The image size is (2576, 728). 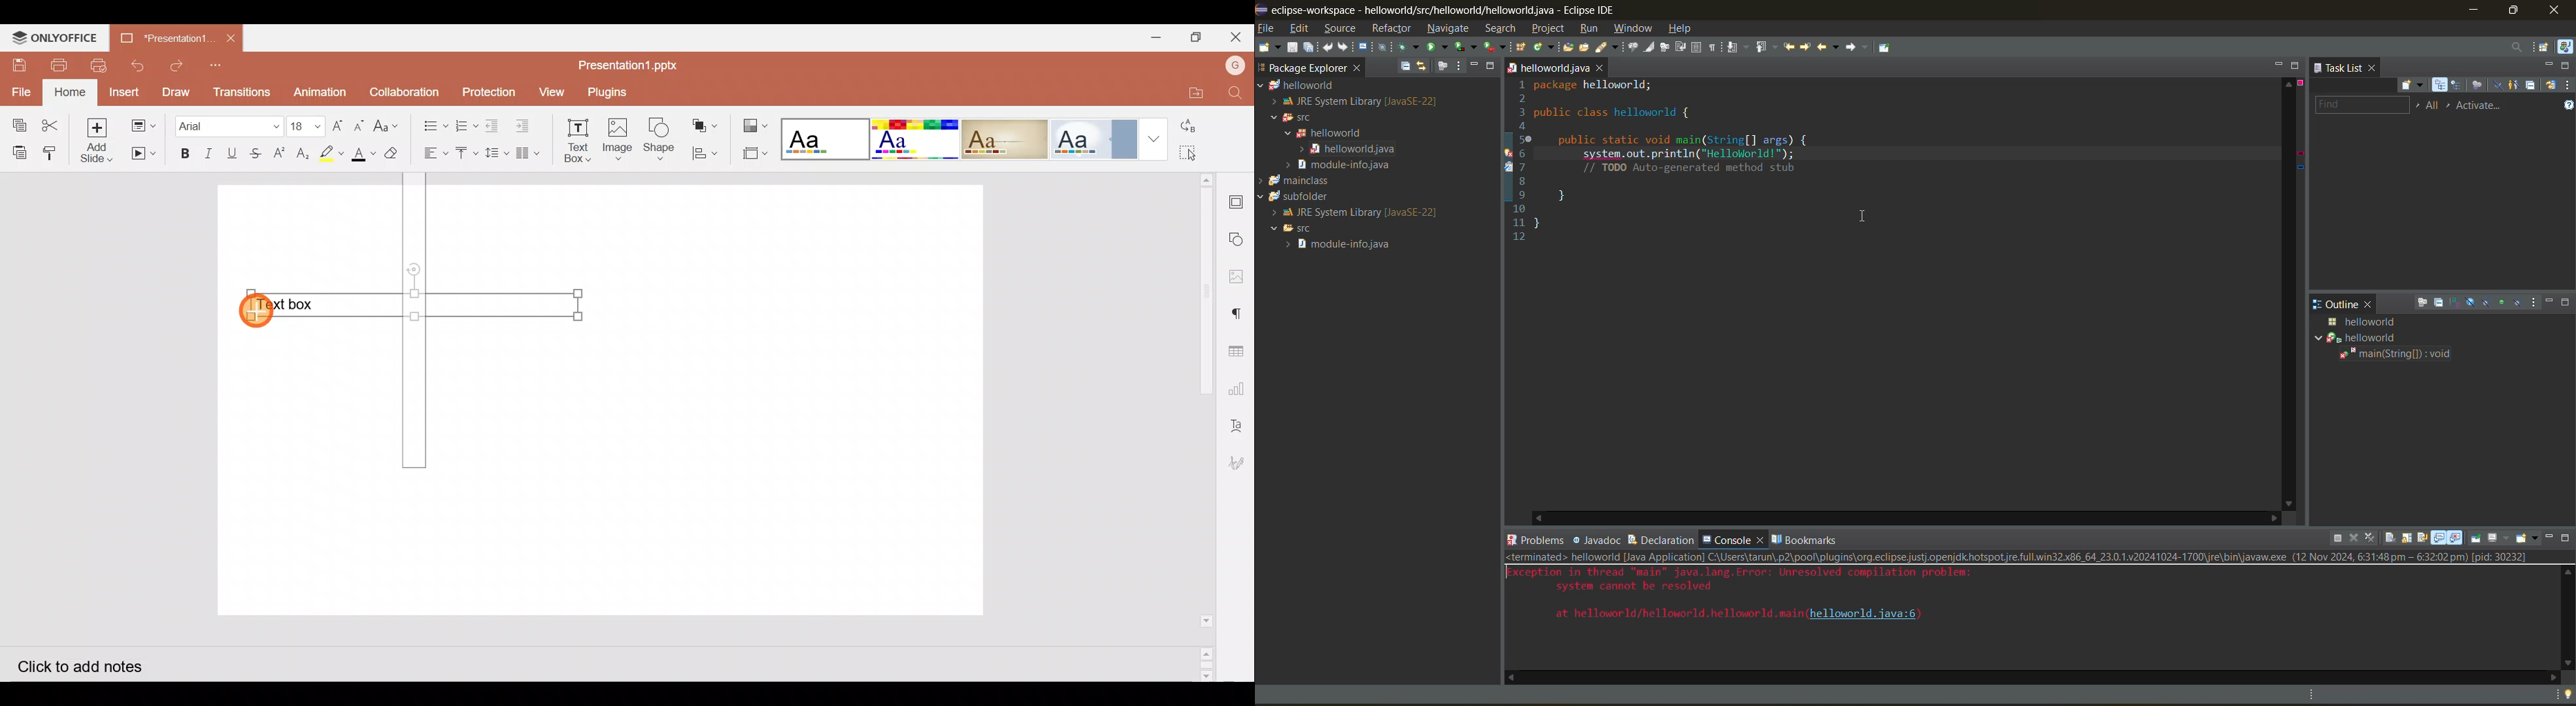 What do you see at coordinates (97, 66) in the screenshot?
I see `Quick print` at bounding box center [97, 66].